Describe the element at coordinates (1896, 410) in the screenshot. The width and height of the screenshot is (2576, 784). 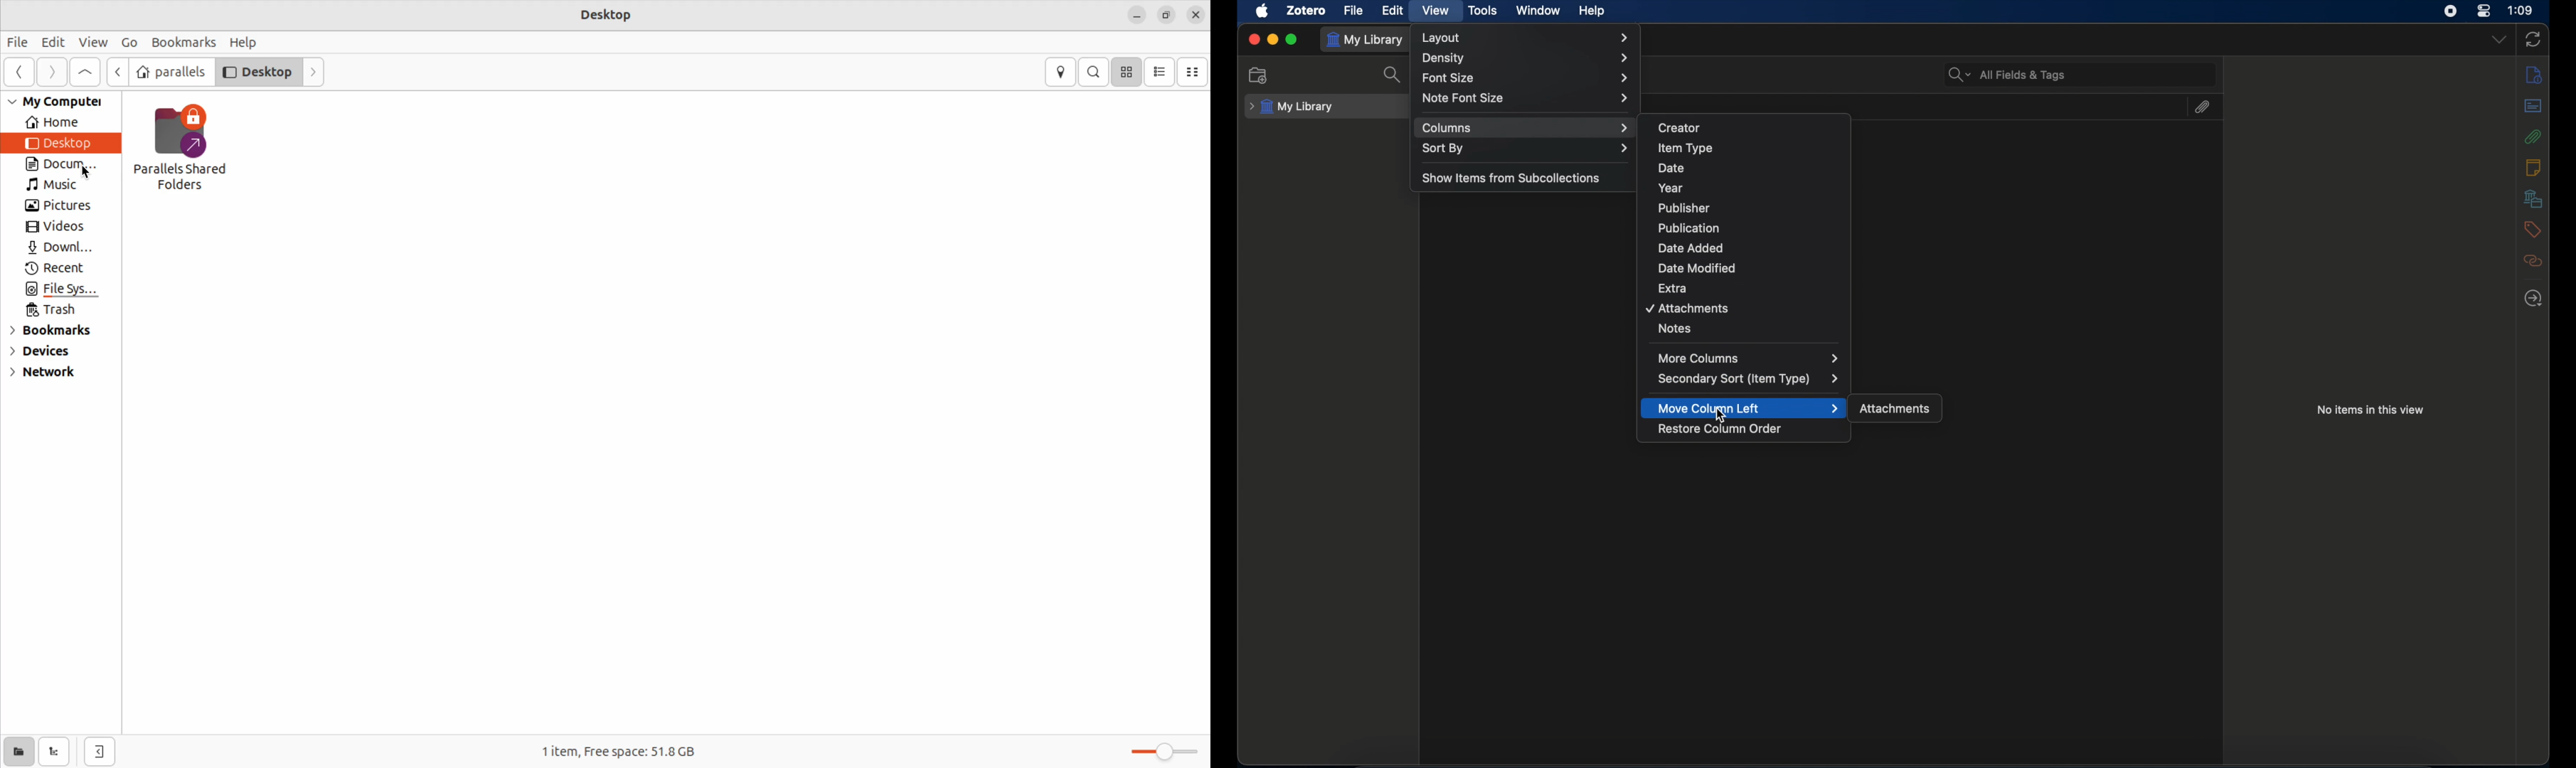
I see `attachments` at that location.